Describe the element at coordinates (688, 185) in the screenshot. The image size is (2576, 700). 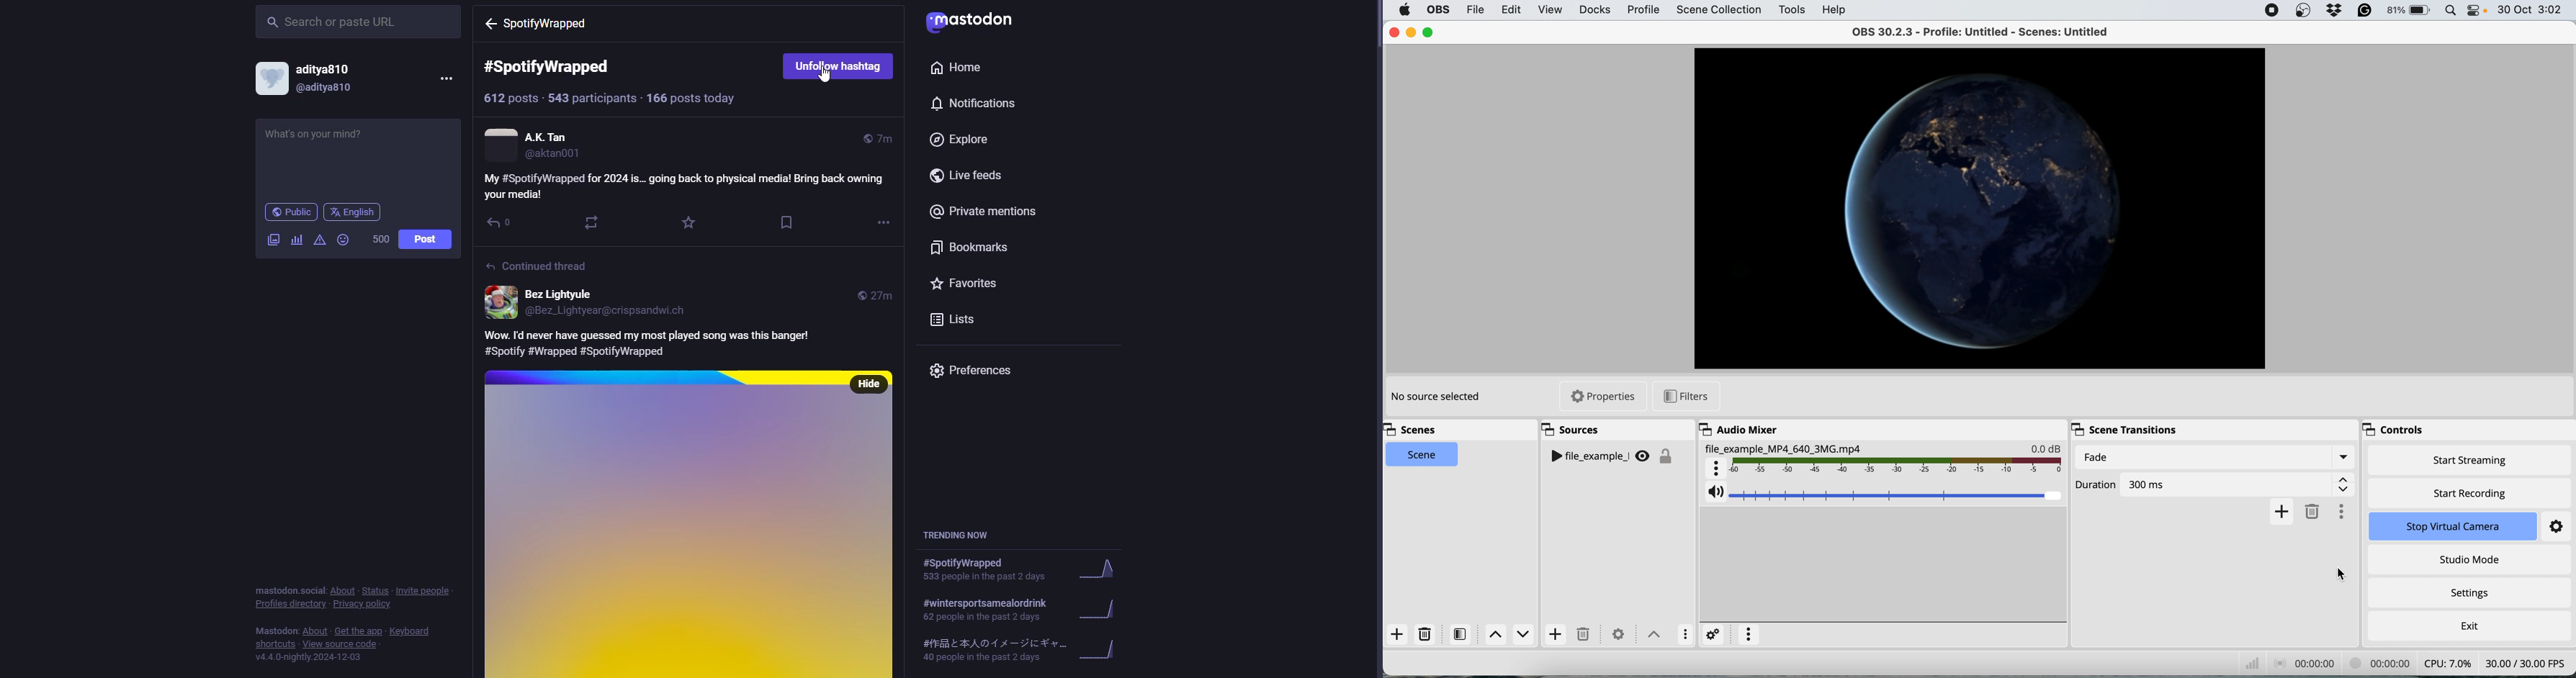
I see `post` at that location.